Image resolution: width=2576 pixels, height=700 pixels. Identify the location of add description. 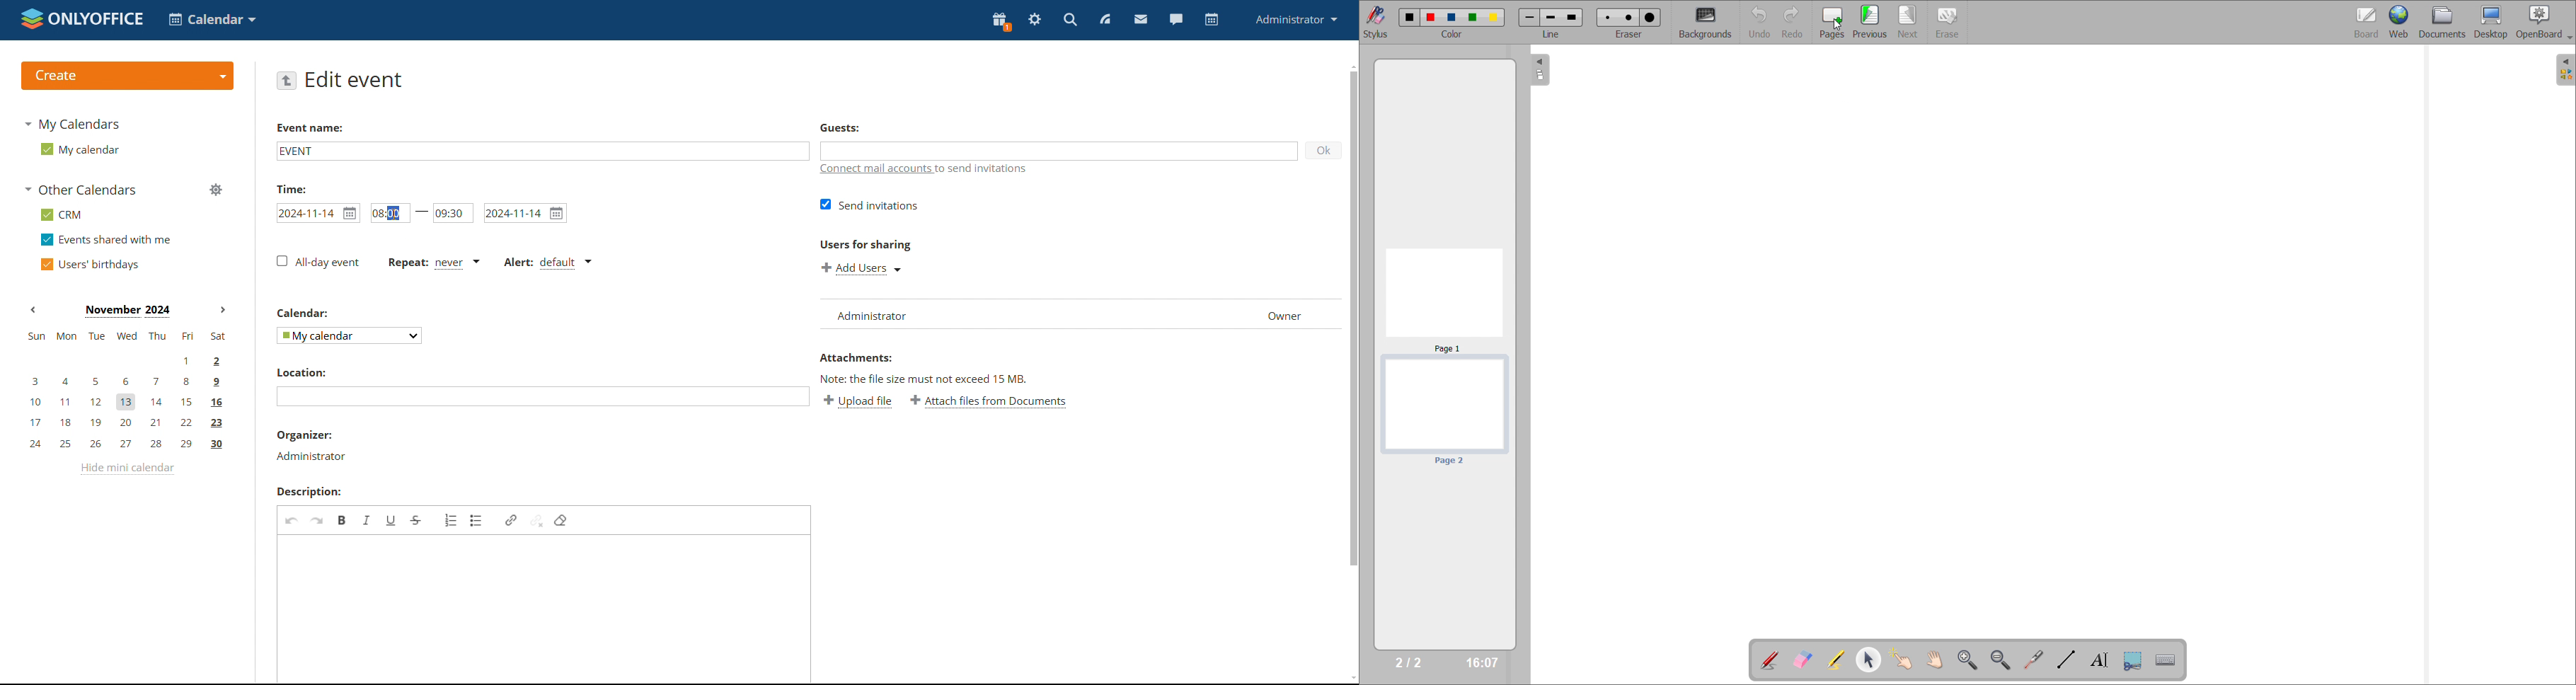
(544, 608).